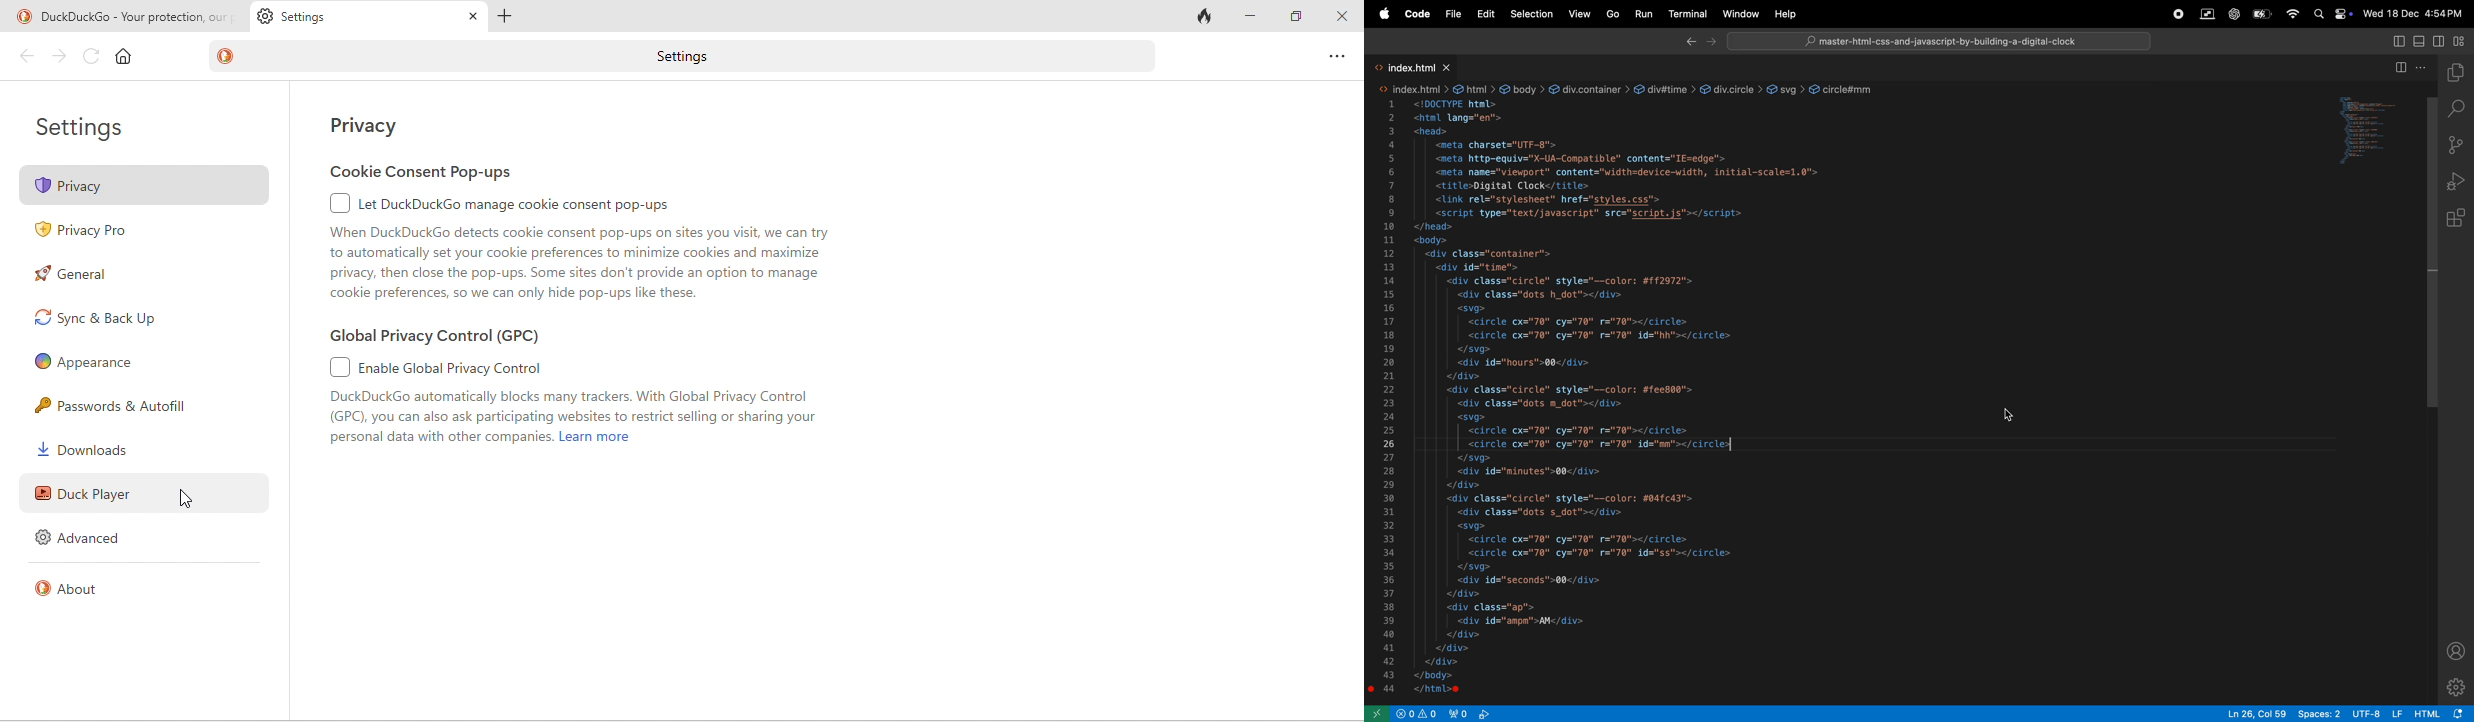  What do you see at coordinates (1690, 42) in the screenshot?
I see `back ward` at bounding box center [1690, 42].